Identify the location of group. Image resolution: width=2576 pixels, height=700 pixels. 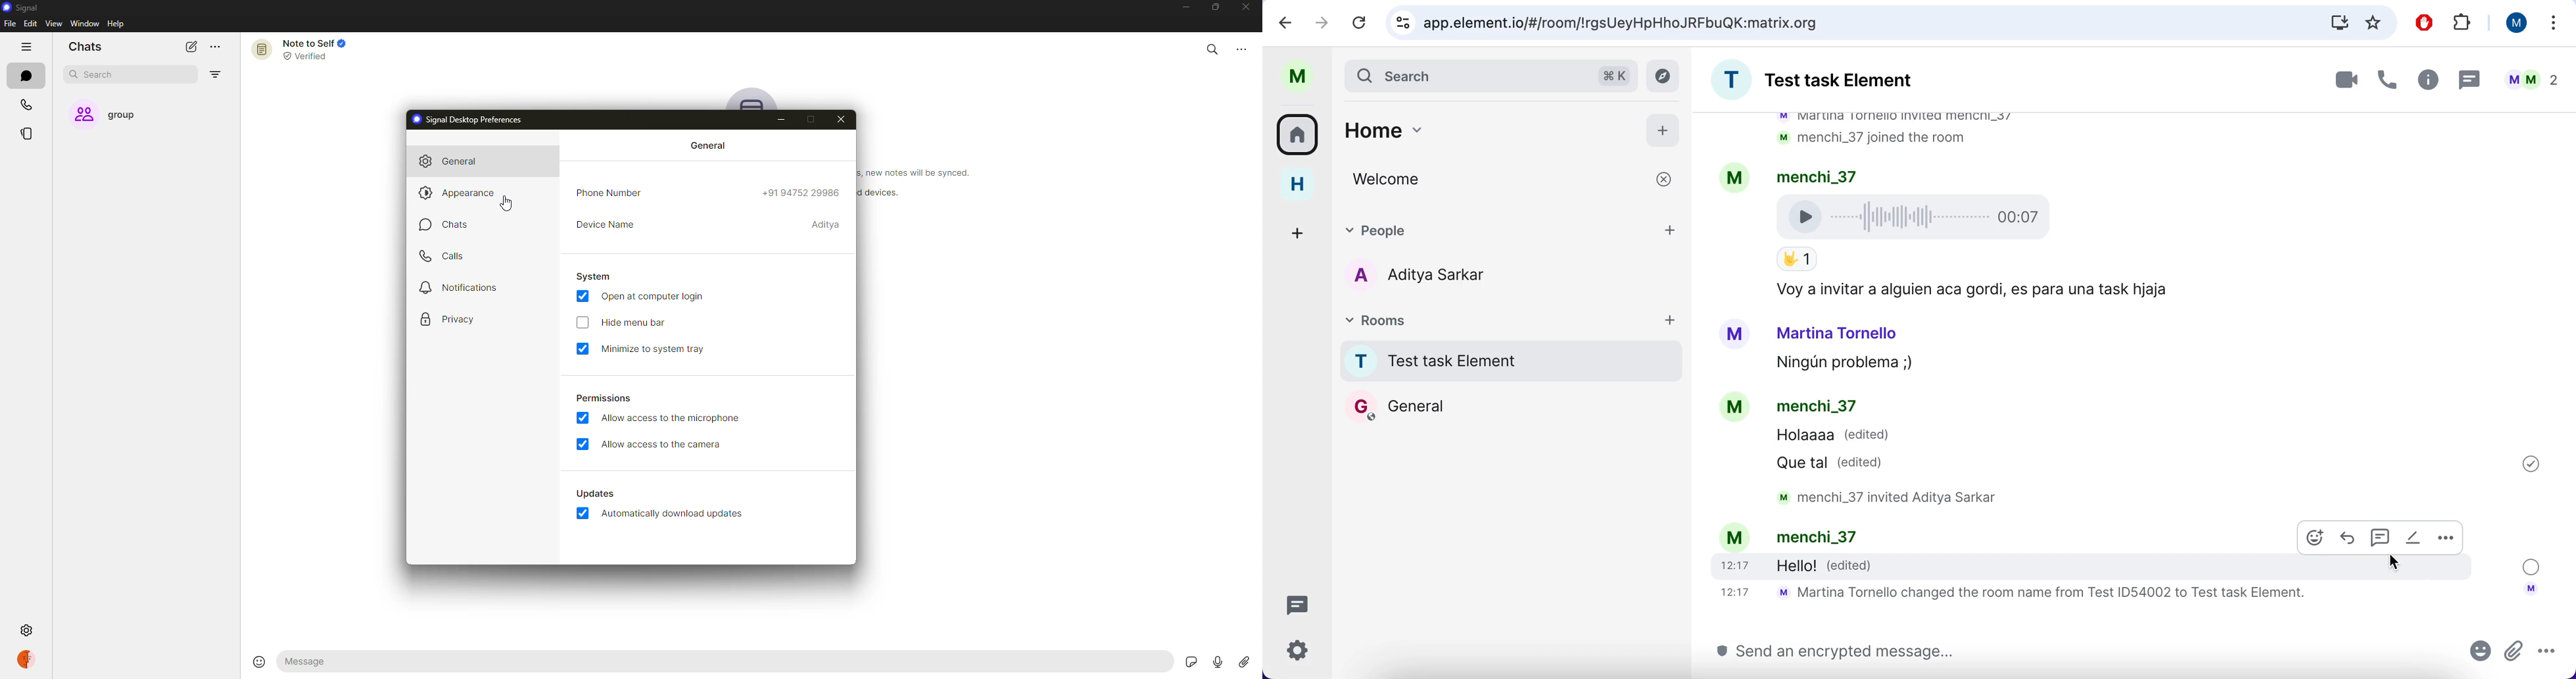
(116, 115).